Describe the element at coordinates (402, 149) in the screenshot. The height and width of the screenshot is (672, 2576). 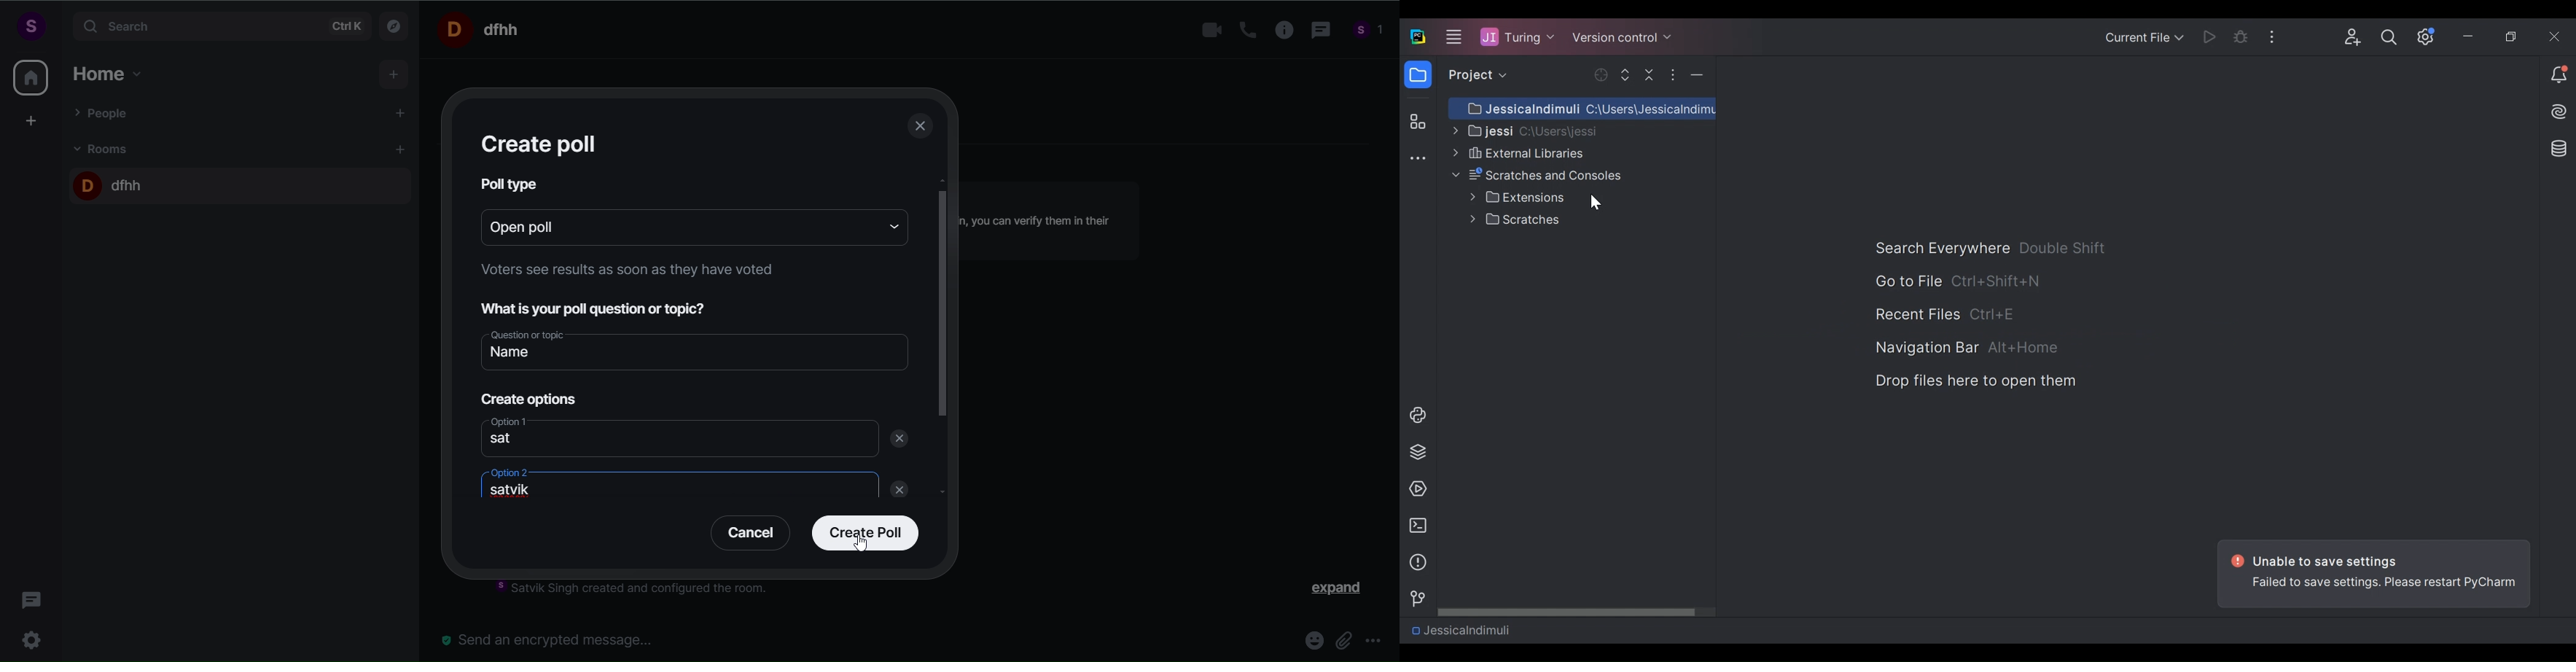
I see `add room` at that location.